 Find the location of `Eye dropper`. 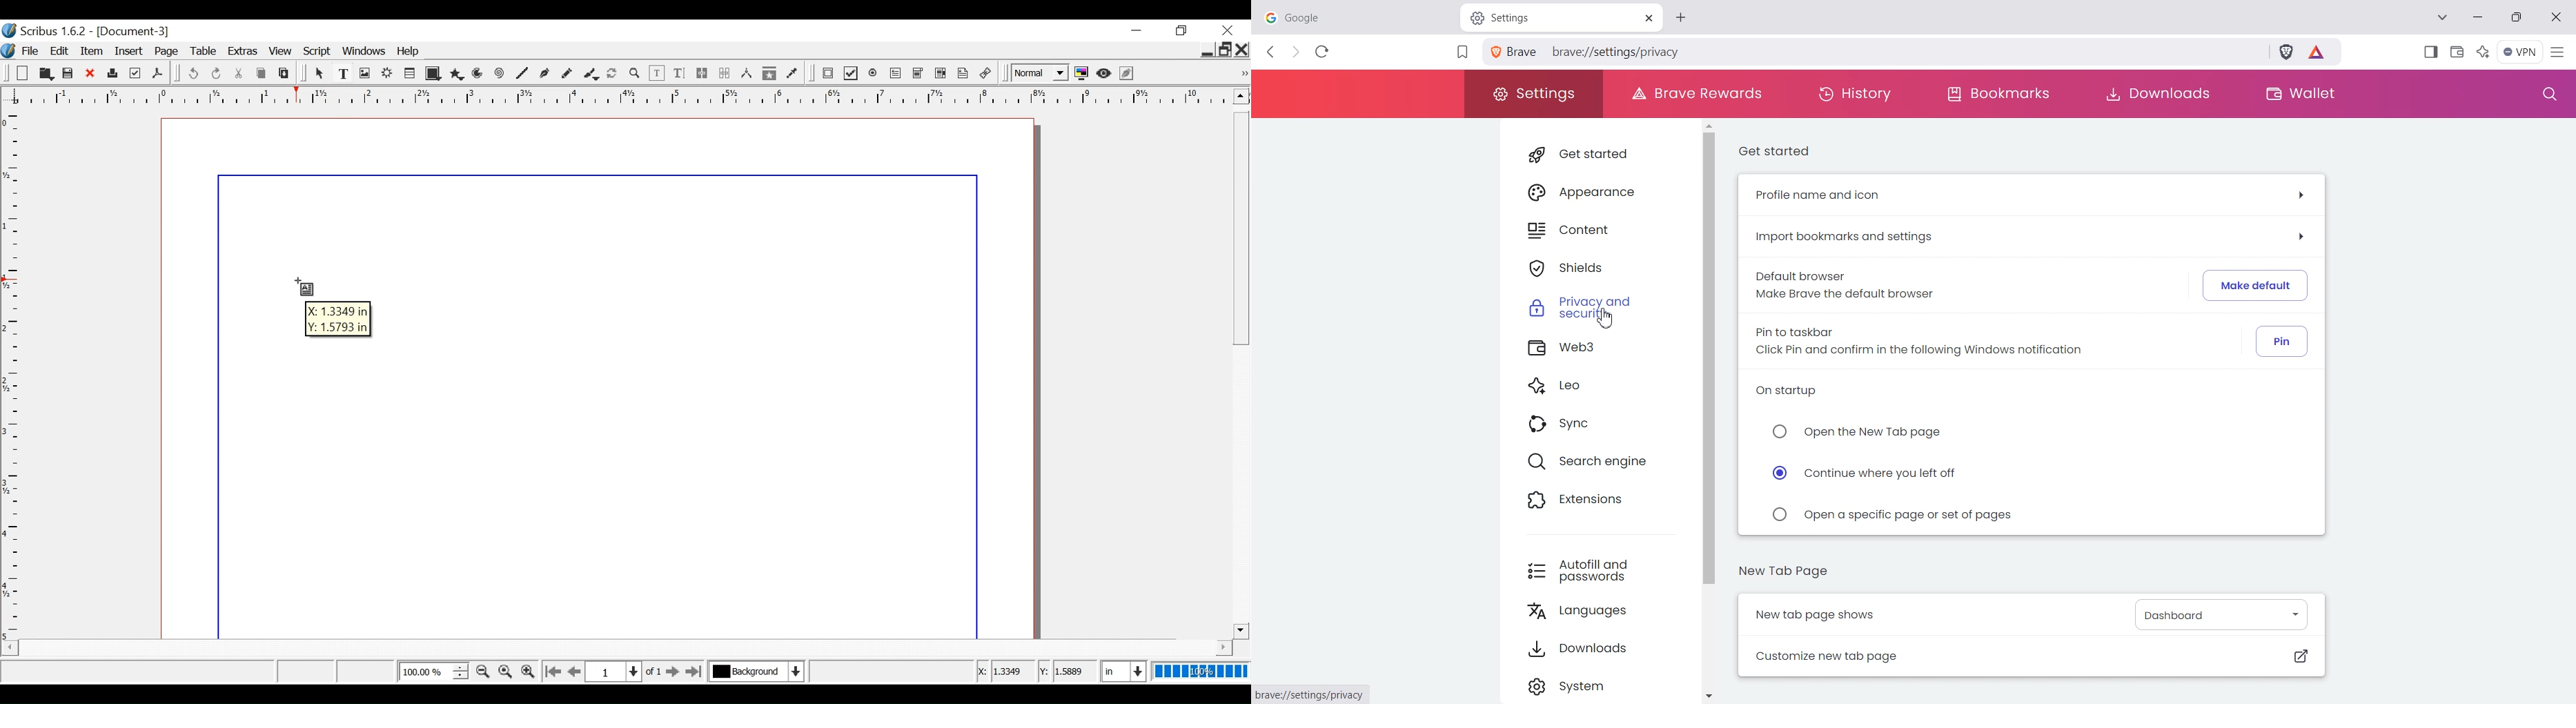

Eye dropper is located at coordinates (793, 74).